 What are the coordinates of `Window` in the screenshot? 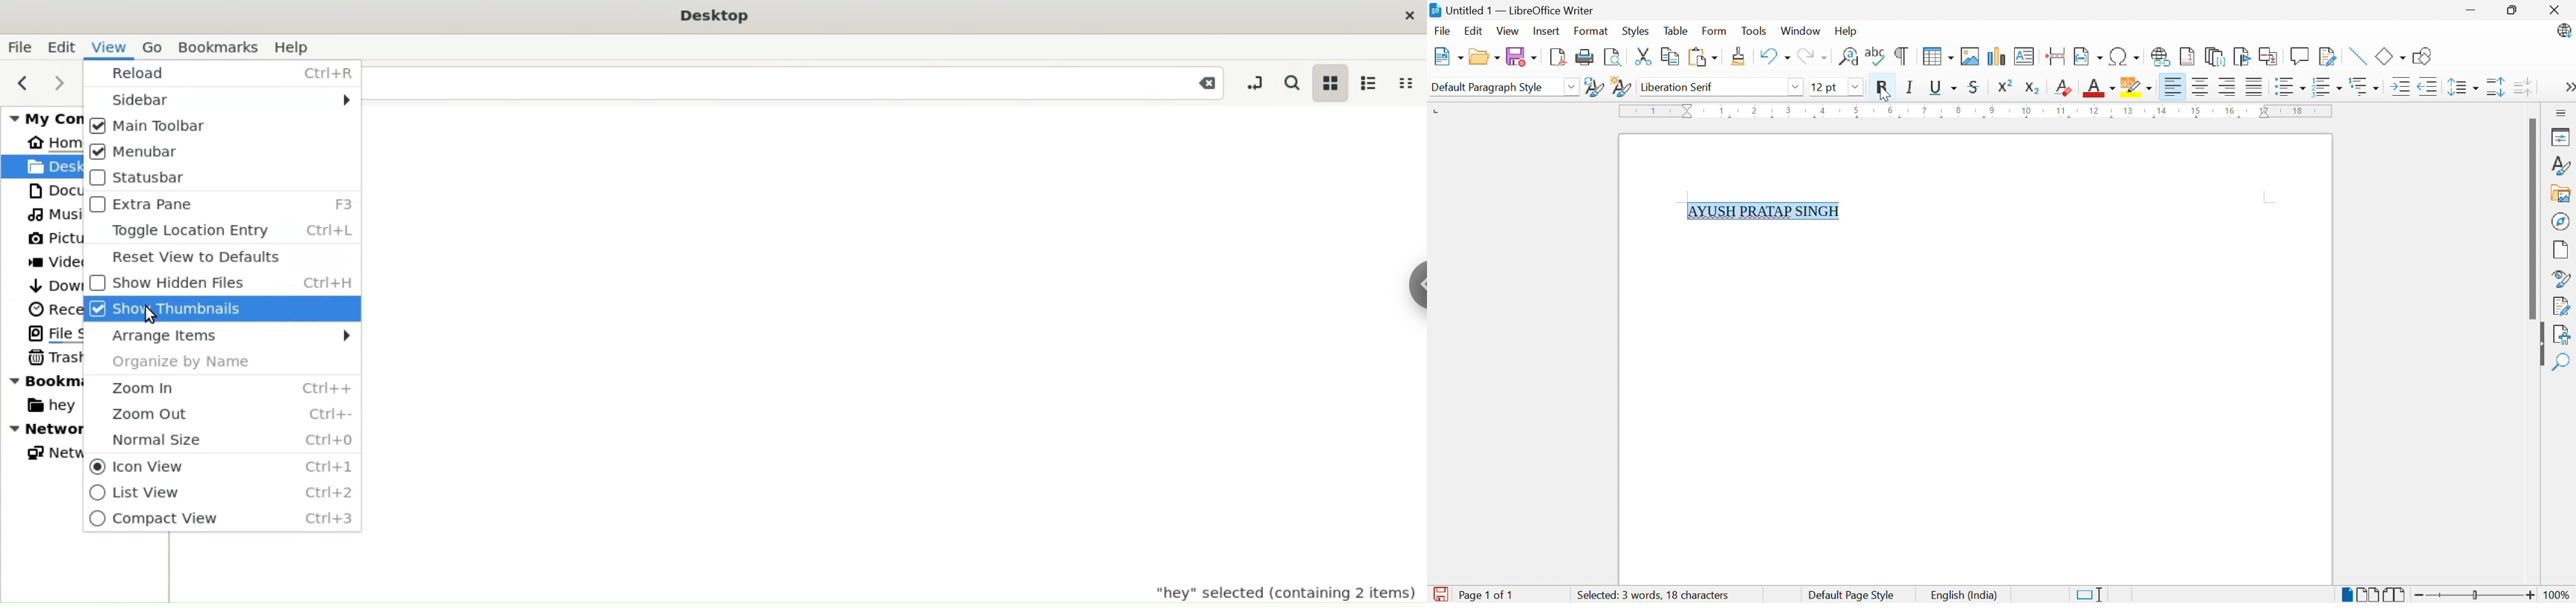 It's located at (1800, 31).